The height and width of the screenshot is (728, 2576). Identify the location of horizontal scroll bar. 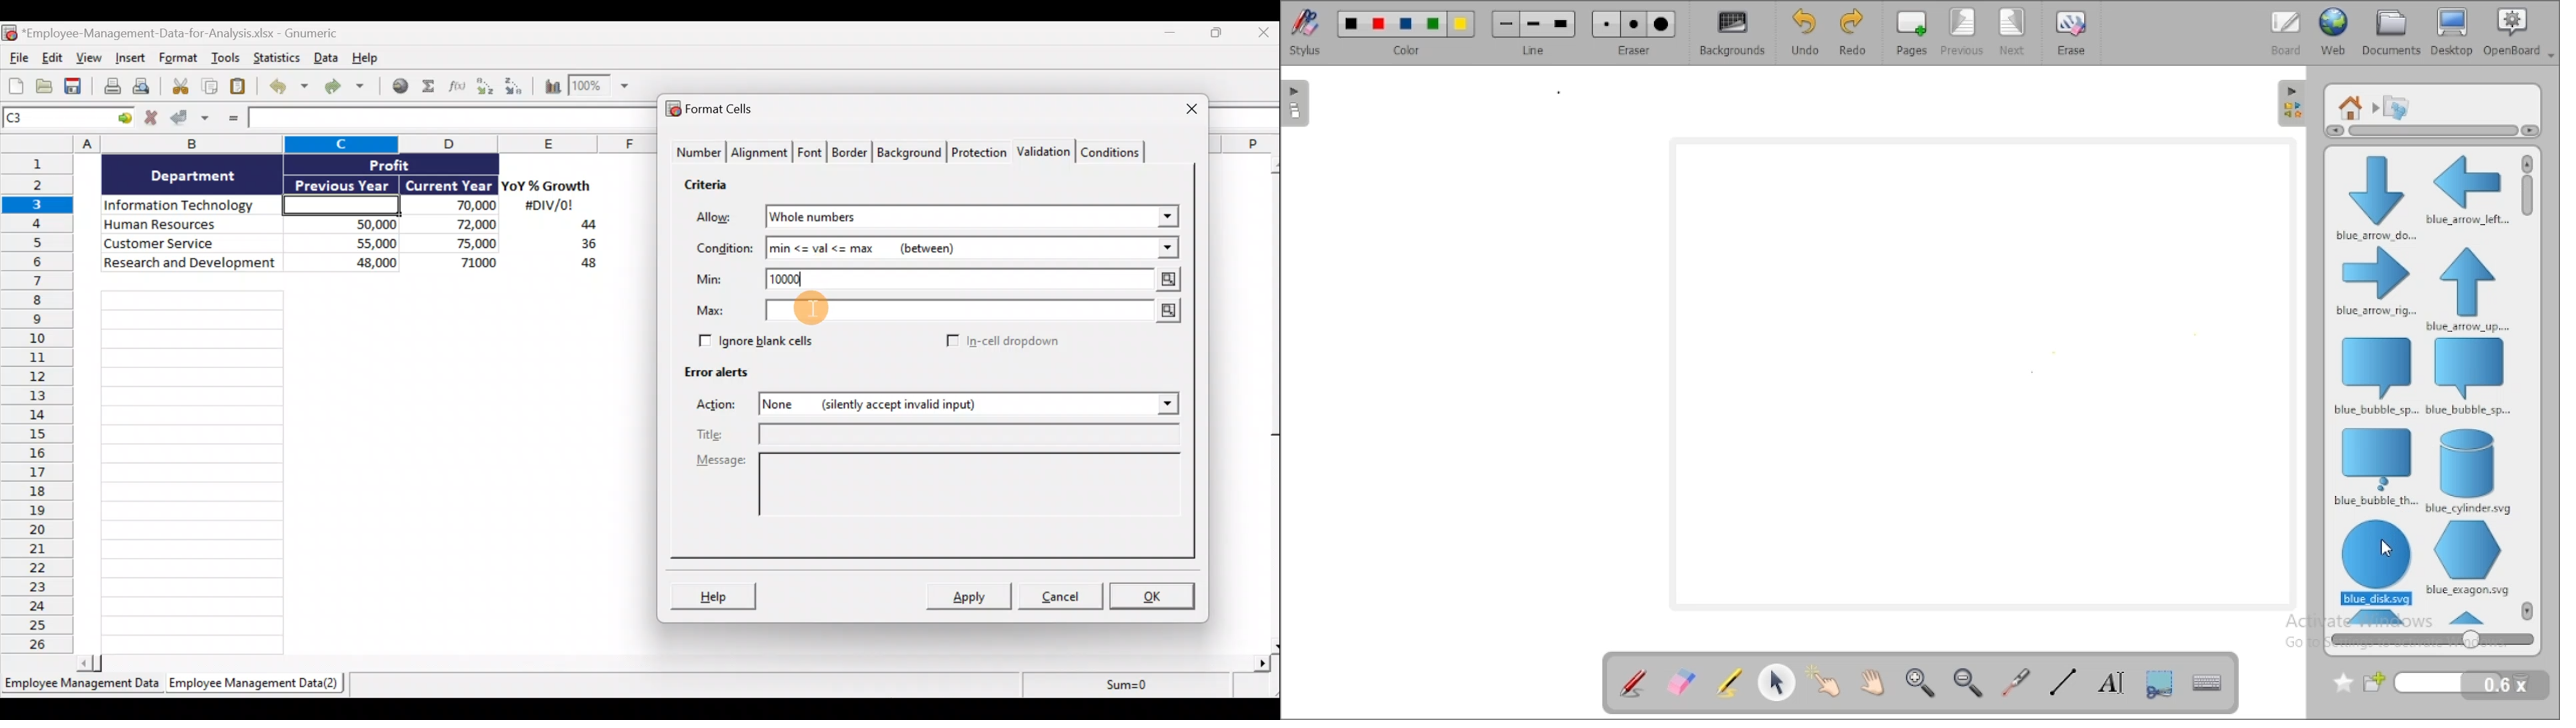
(2428, 131).